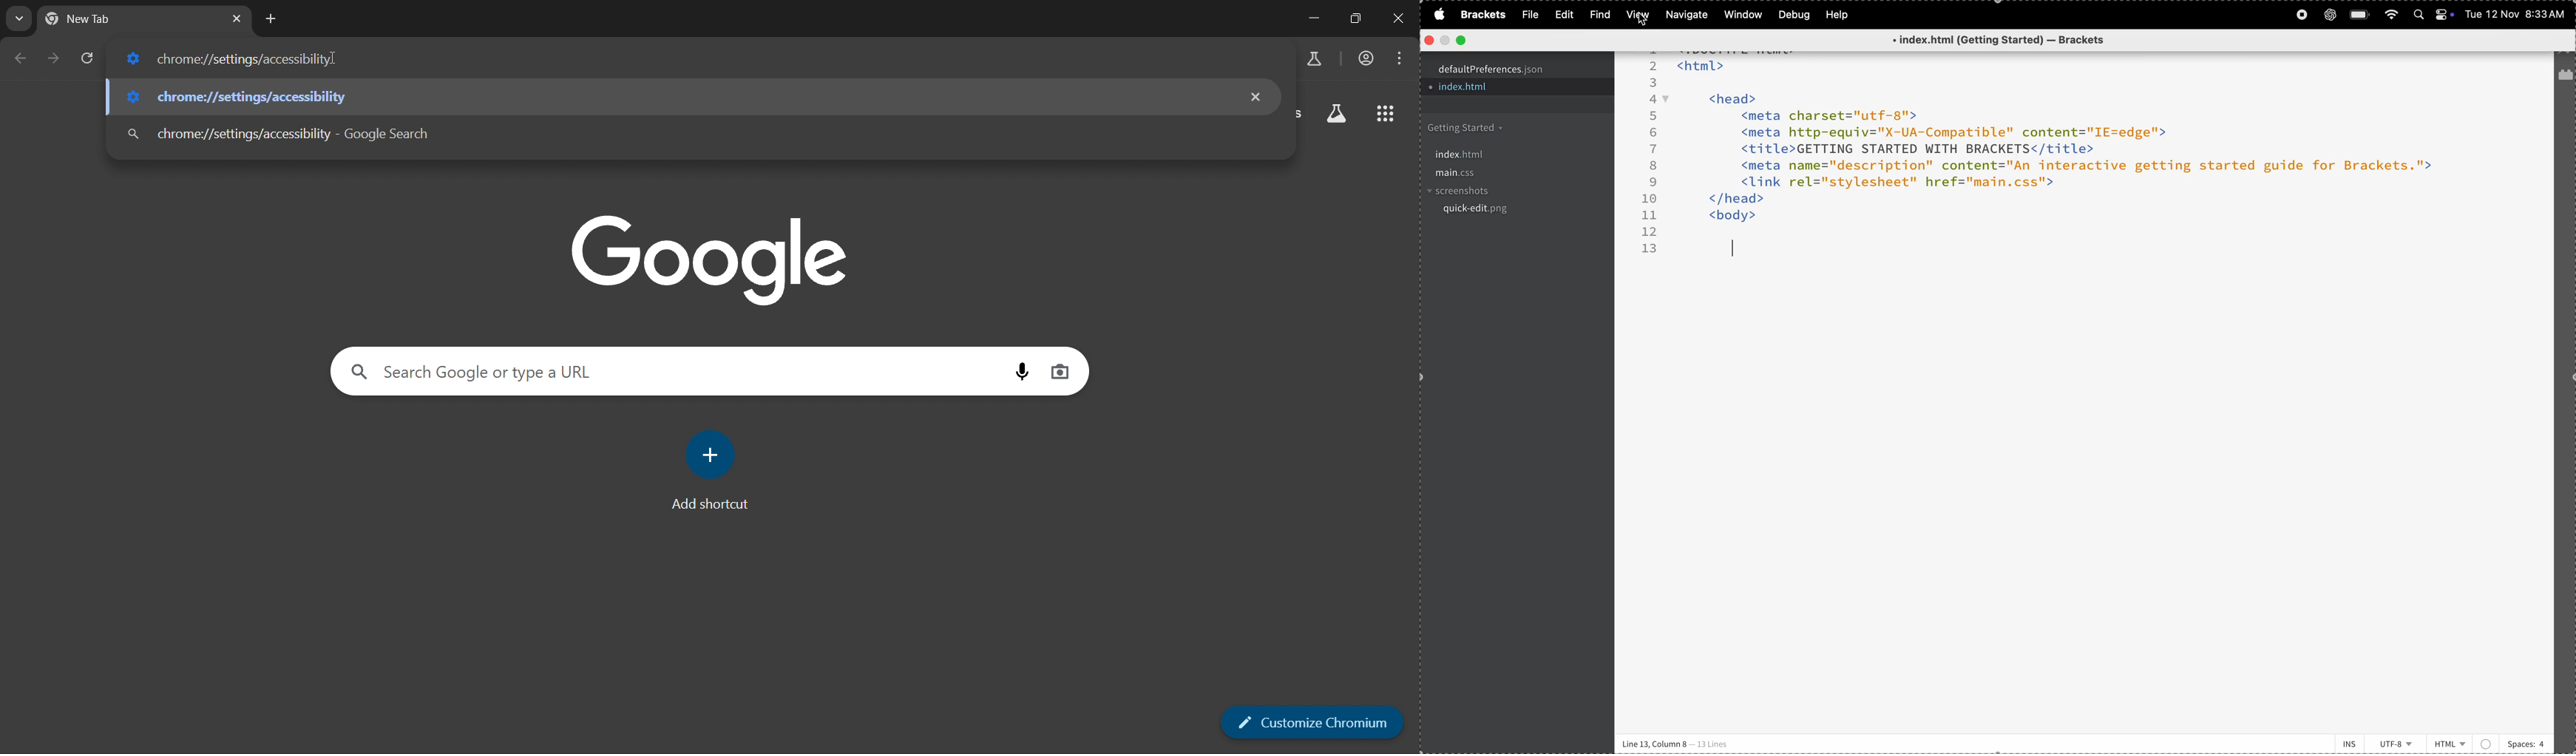 Image resolution: width=2576 pixels, height=756 pixels. Describe the element at coordinates (1459, 41) in the screenshot. I see `maximize` at that location.